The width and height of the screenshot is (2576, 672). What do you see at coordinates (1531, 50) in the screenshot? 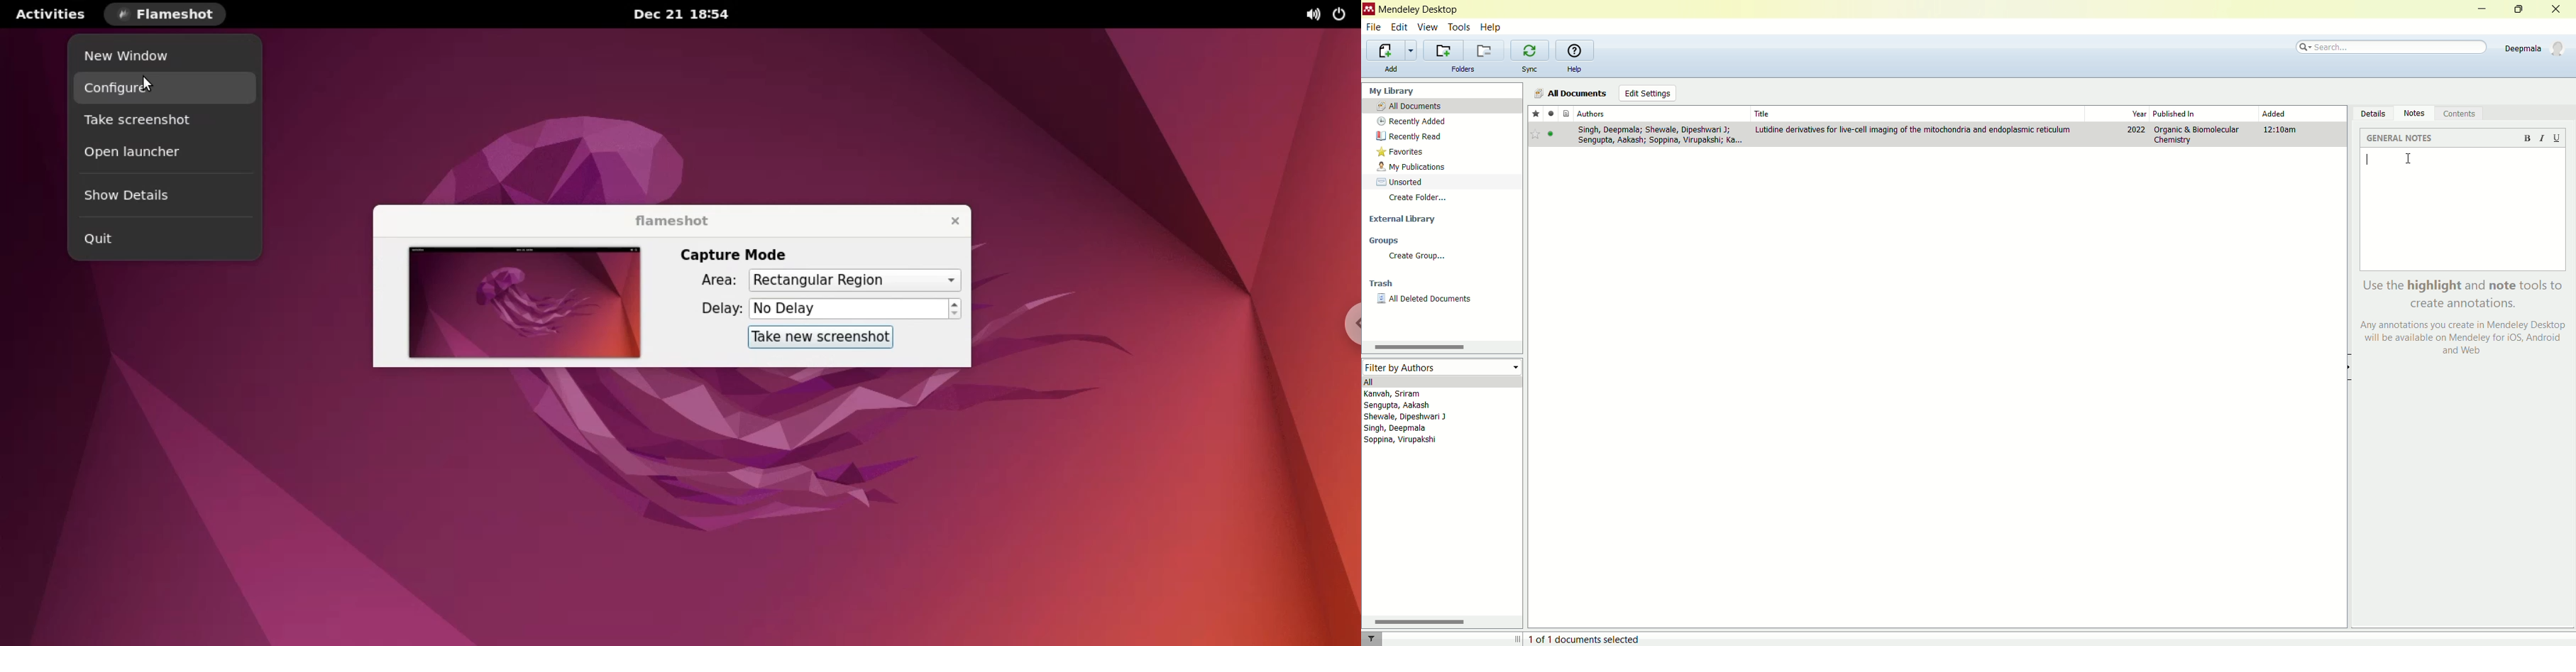
I see `synchronize your library with Mendeley web` at bounding box center [1531, 50].